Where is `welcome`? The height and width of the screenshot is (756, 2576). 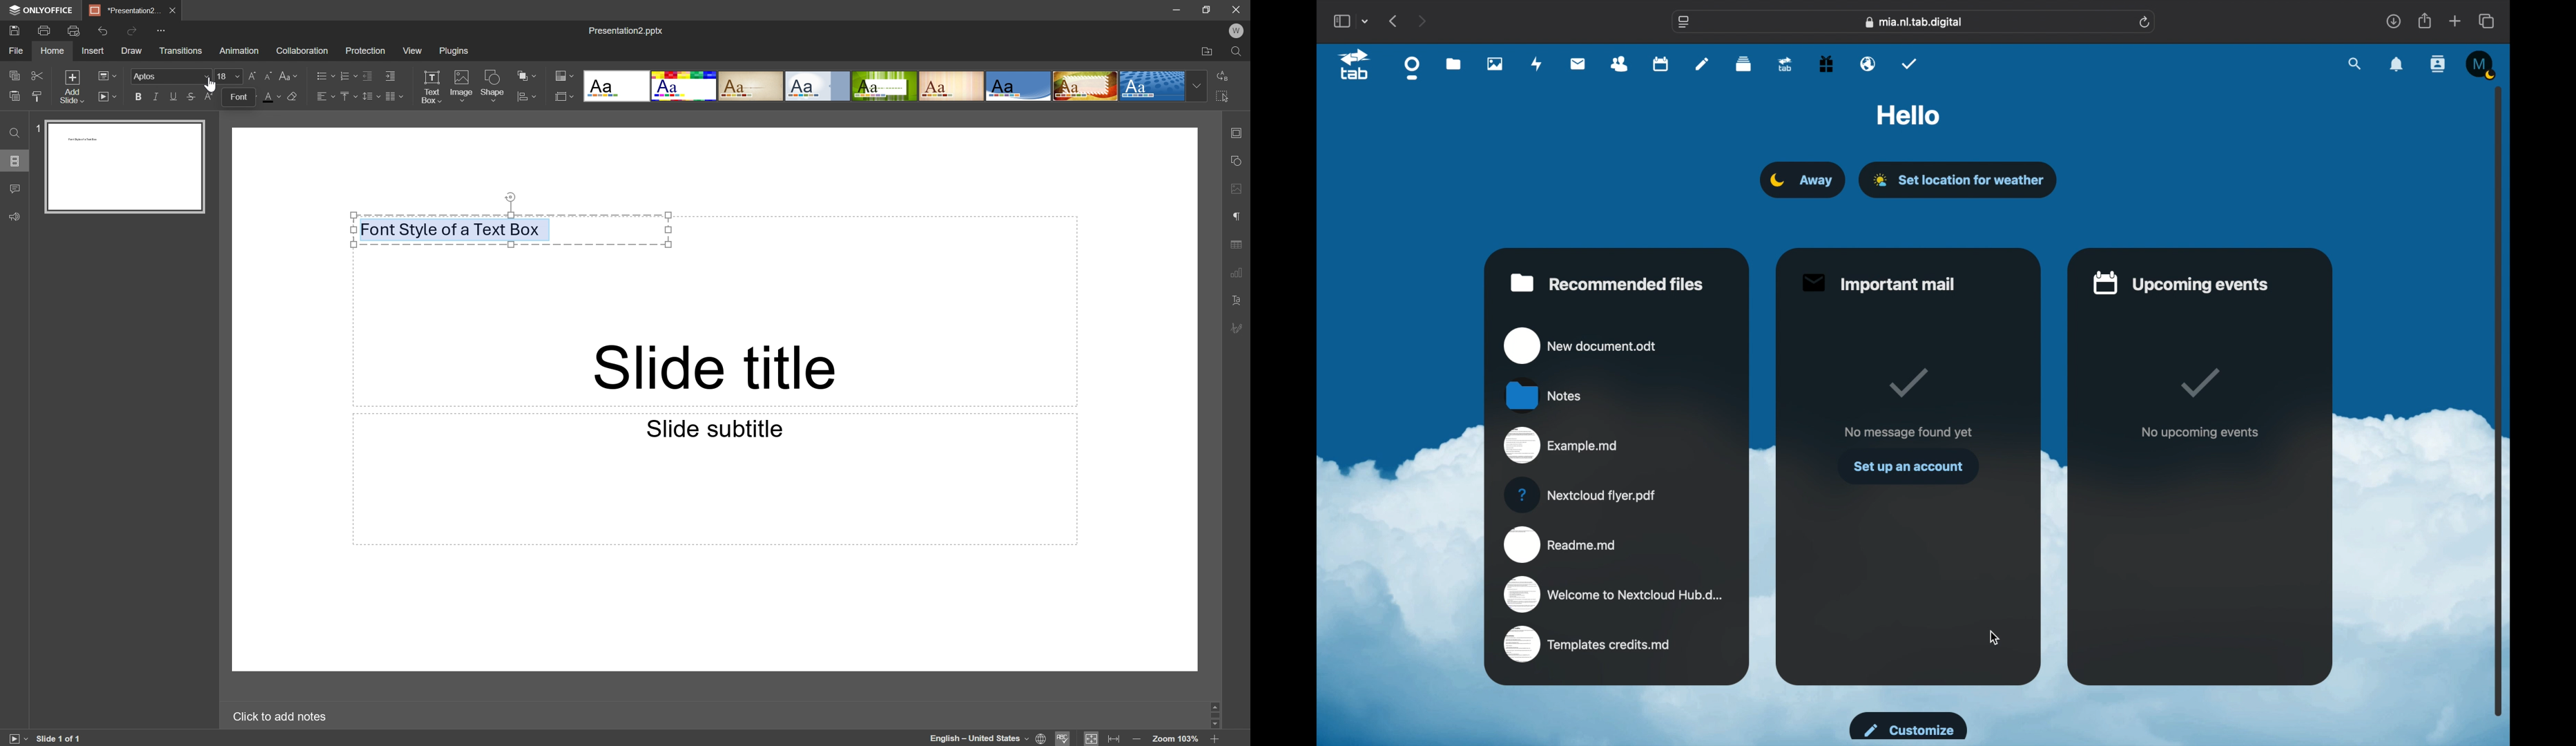 welcome is located at coordinates (1614, 594).